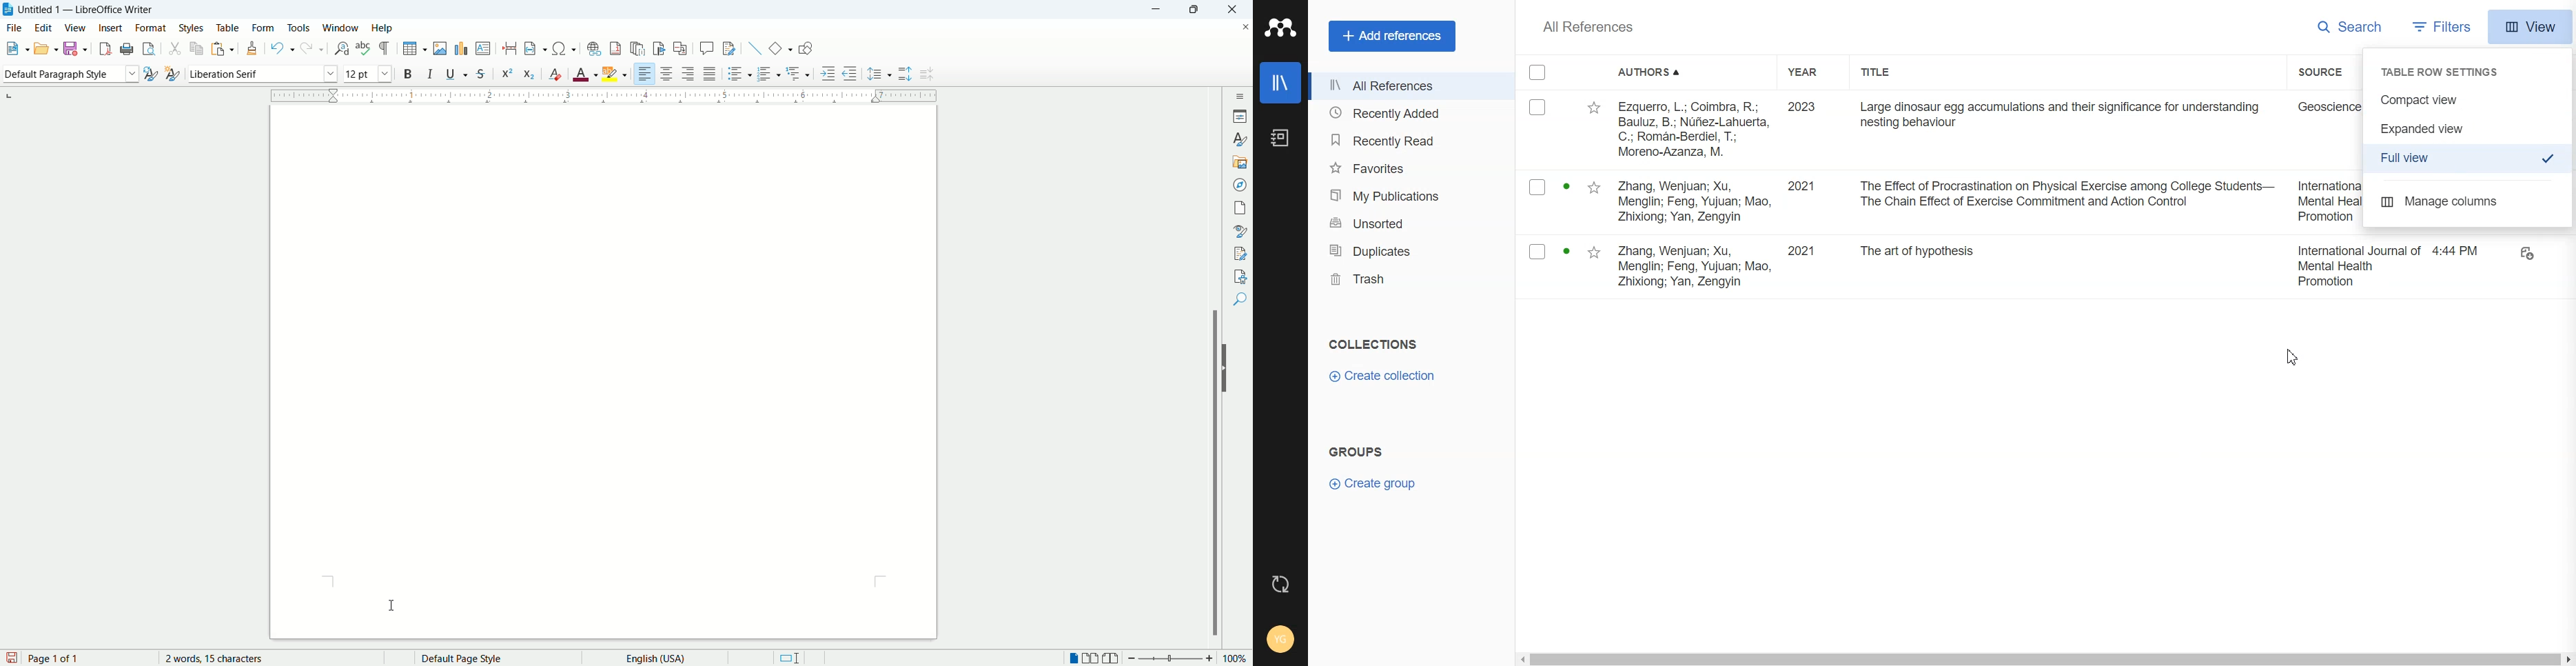  What do you see at coordinates (89, 9) in the screenshot?
I see `Untitled 1 - LibreOffice Writer` at bounding box center [89, 9].